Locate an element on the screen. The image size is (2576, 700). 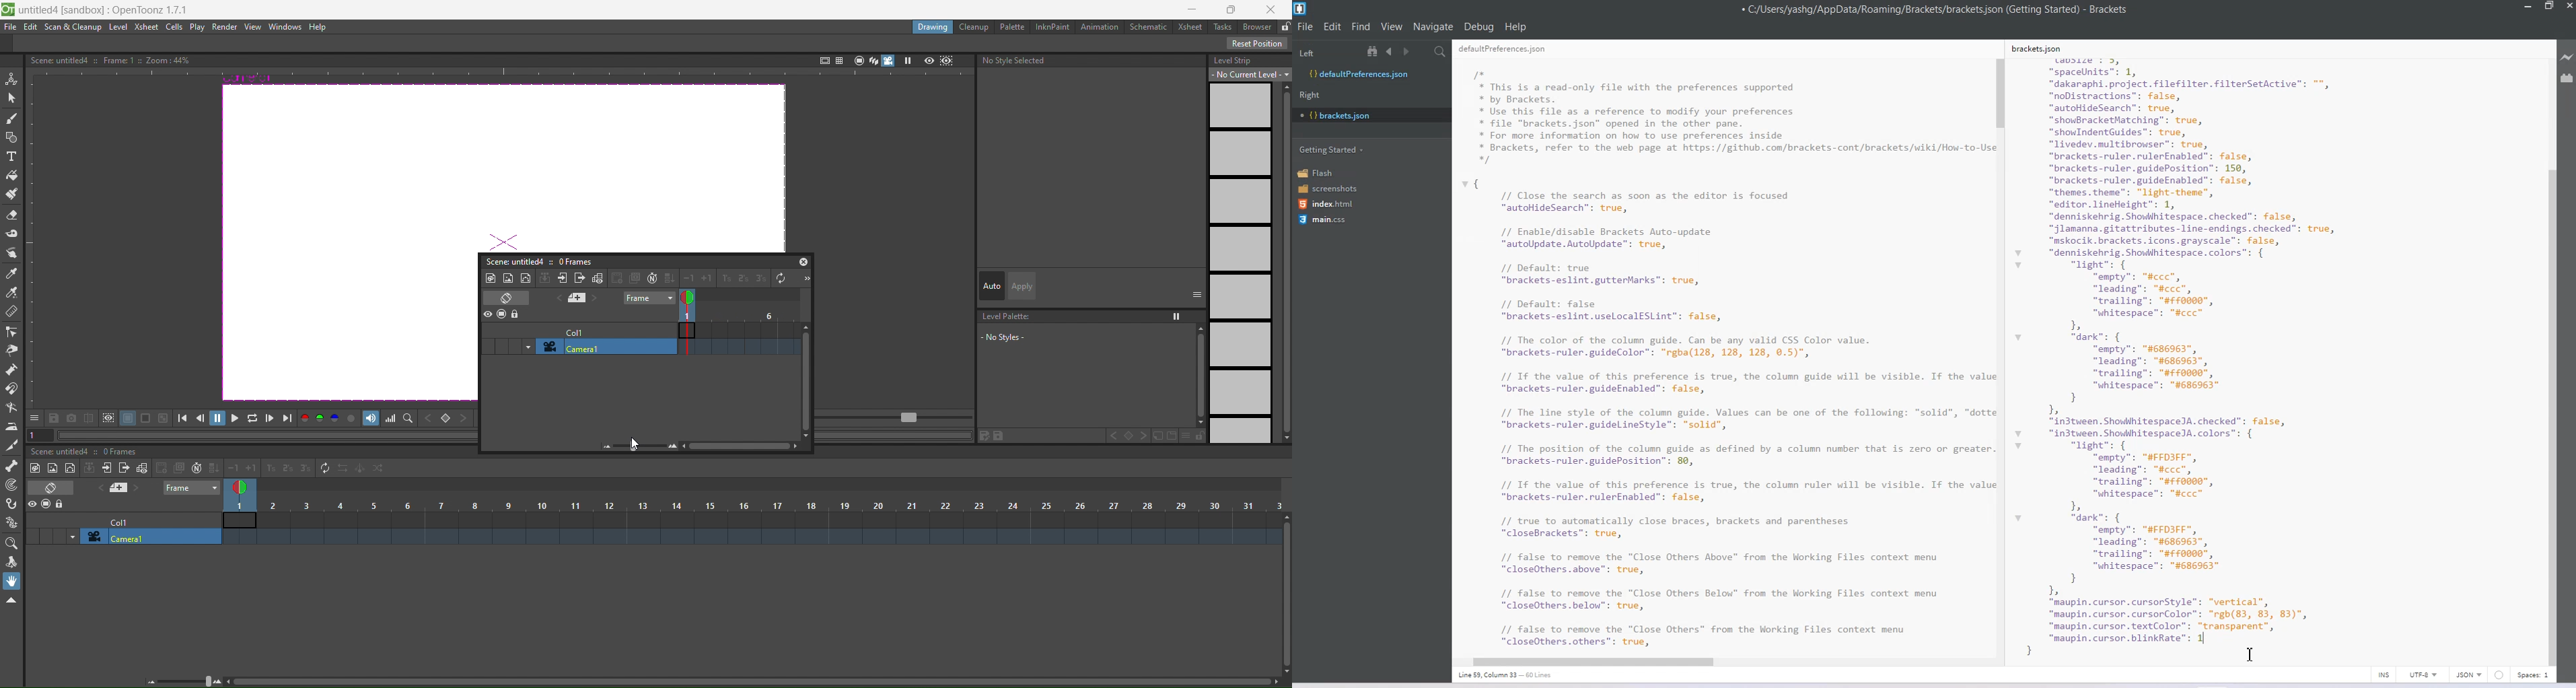
Logo is located at coordinates (1301, 9).